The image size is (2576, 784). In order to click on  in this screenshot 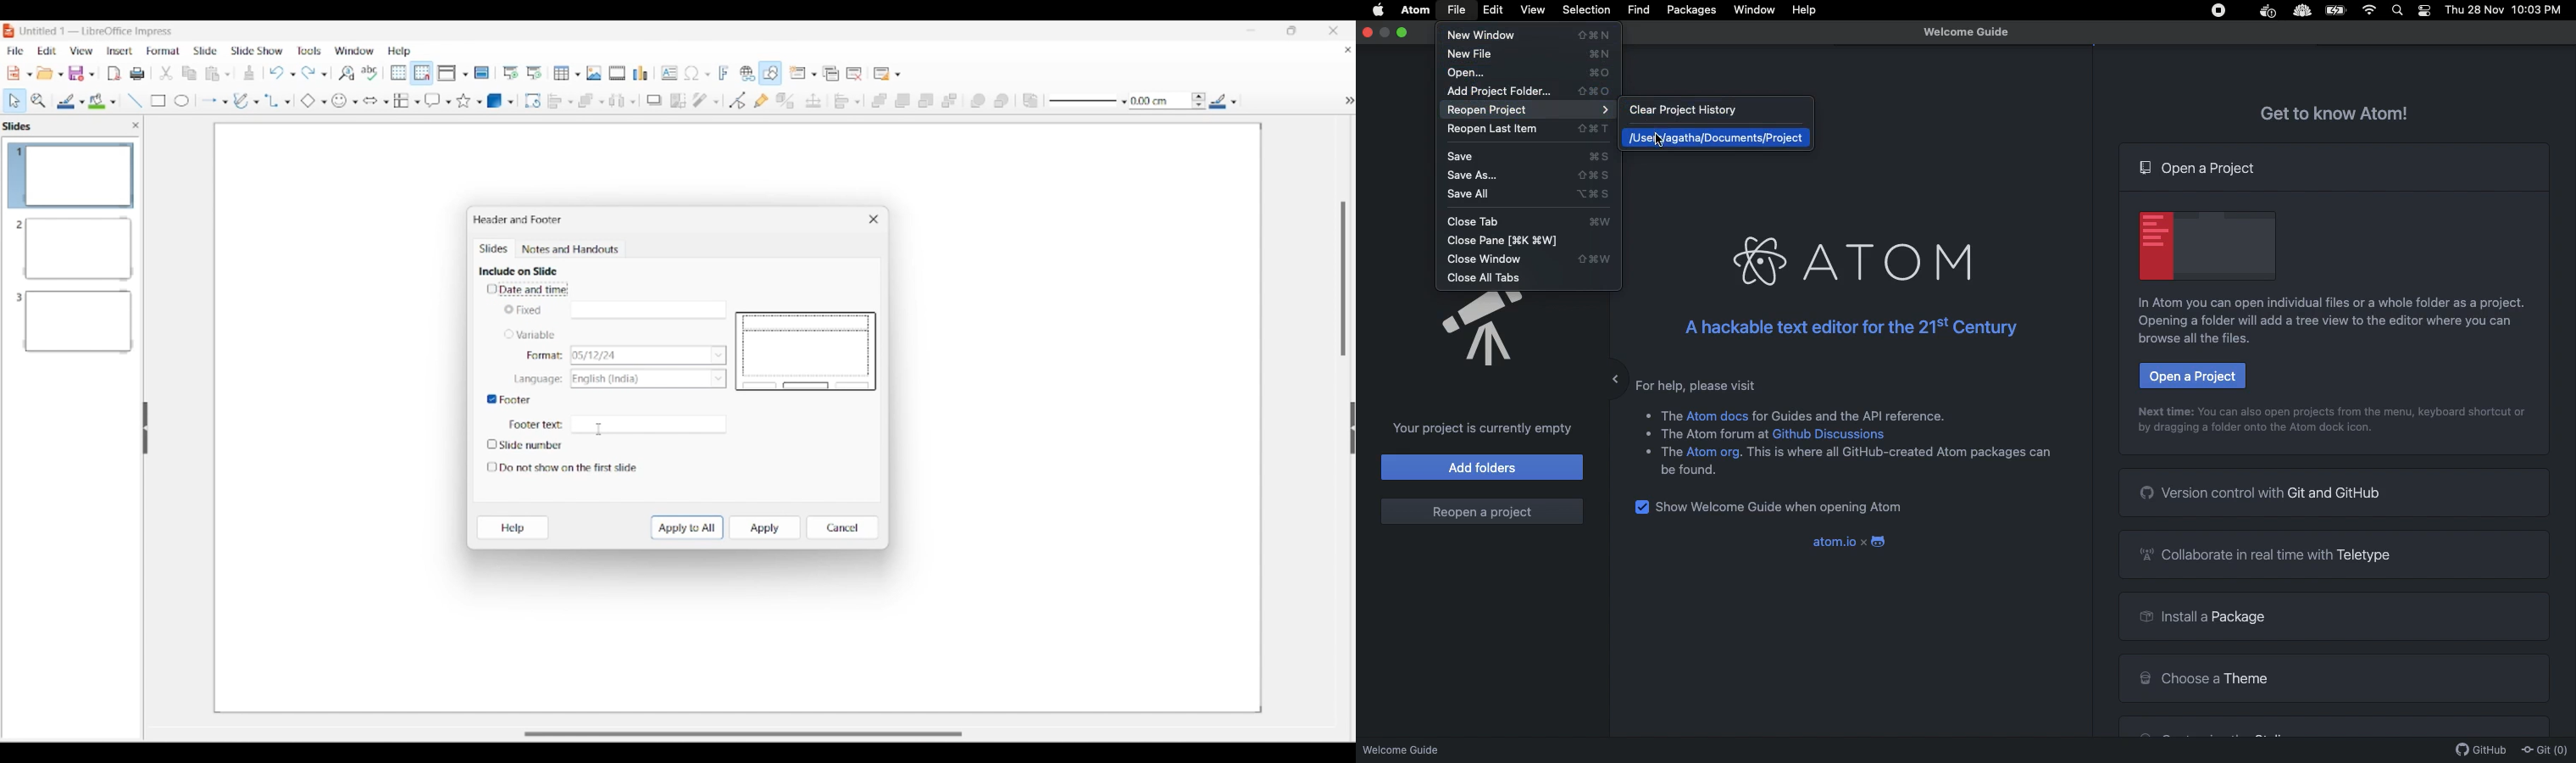, I will do `click(1672, 413)`.